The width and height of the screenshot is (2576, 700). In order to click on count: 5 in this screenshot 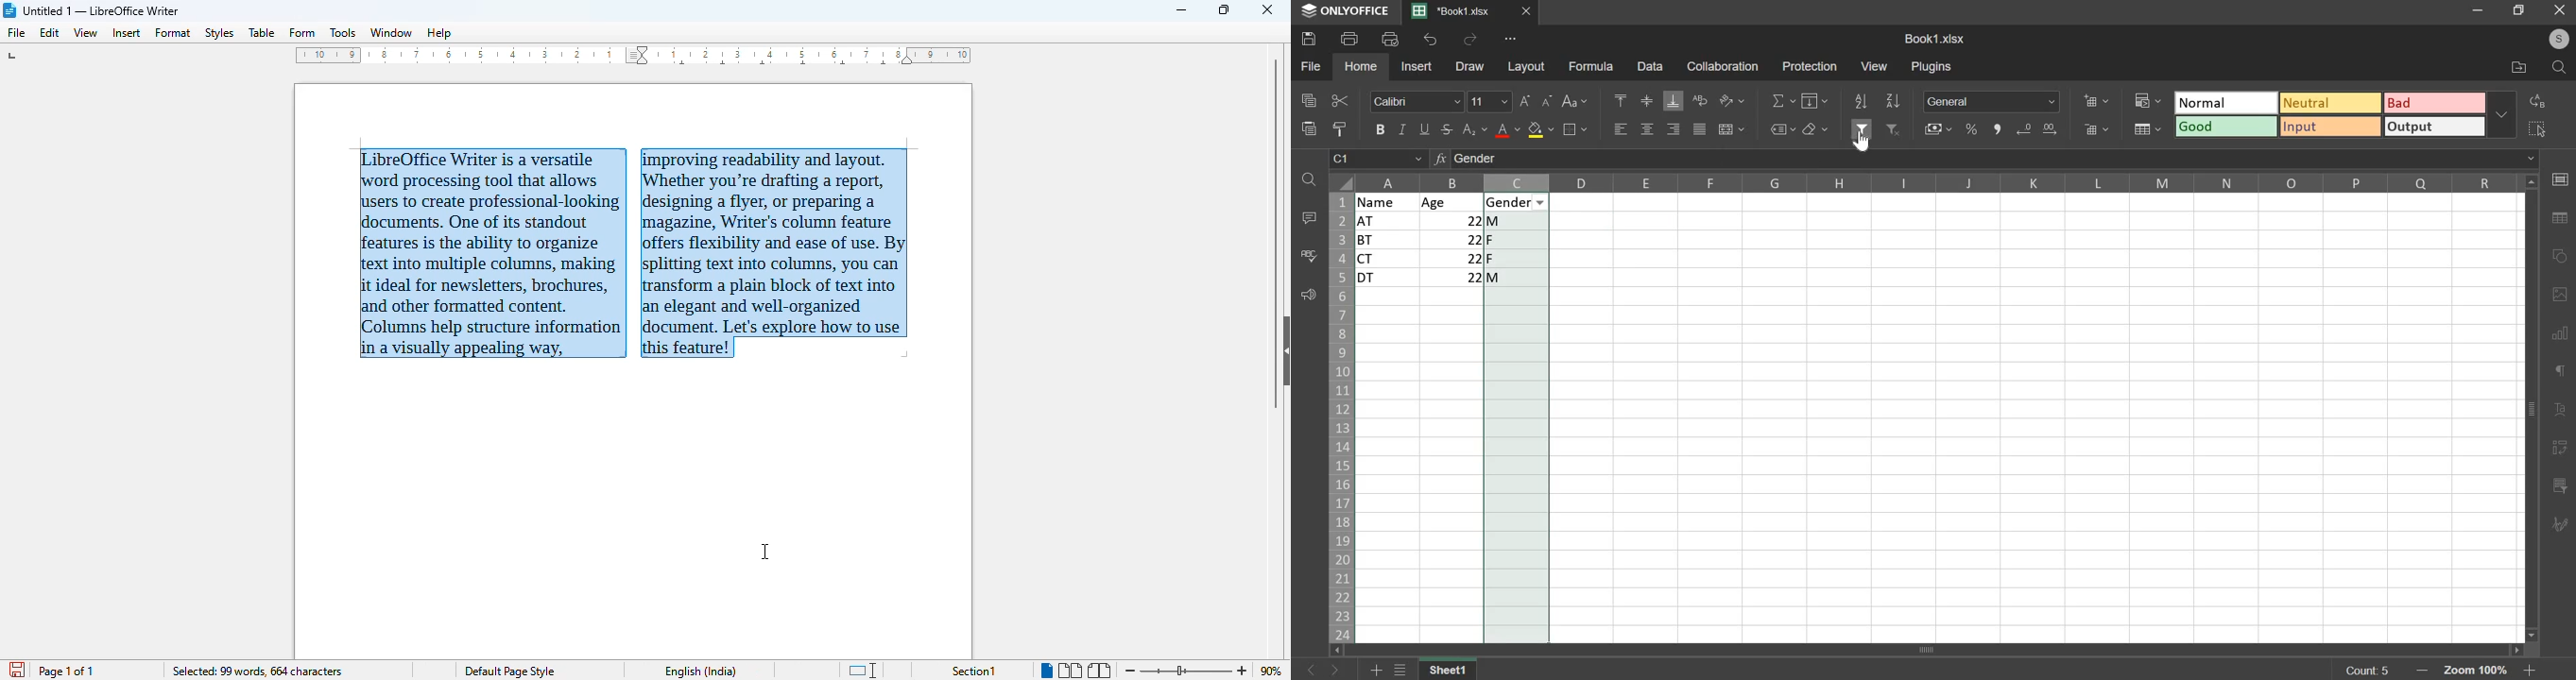, I will do `click(2366, 670)`.